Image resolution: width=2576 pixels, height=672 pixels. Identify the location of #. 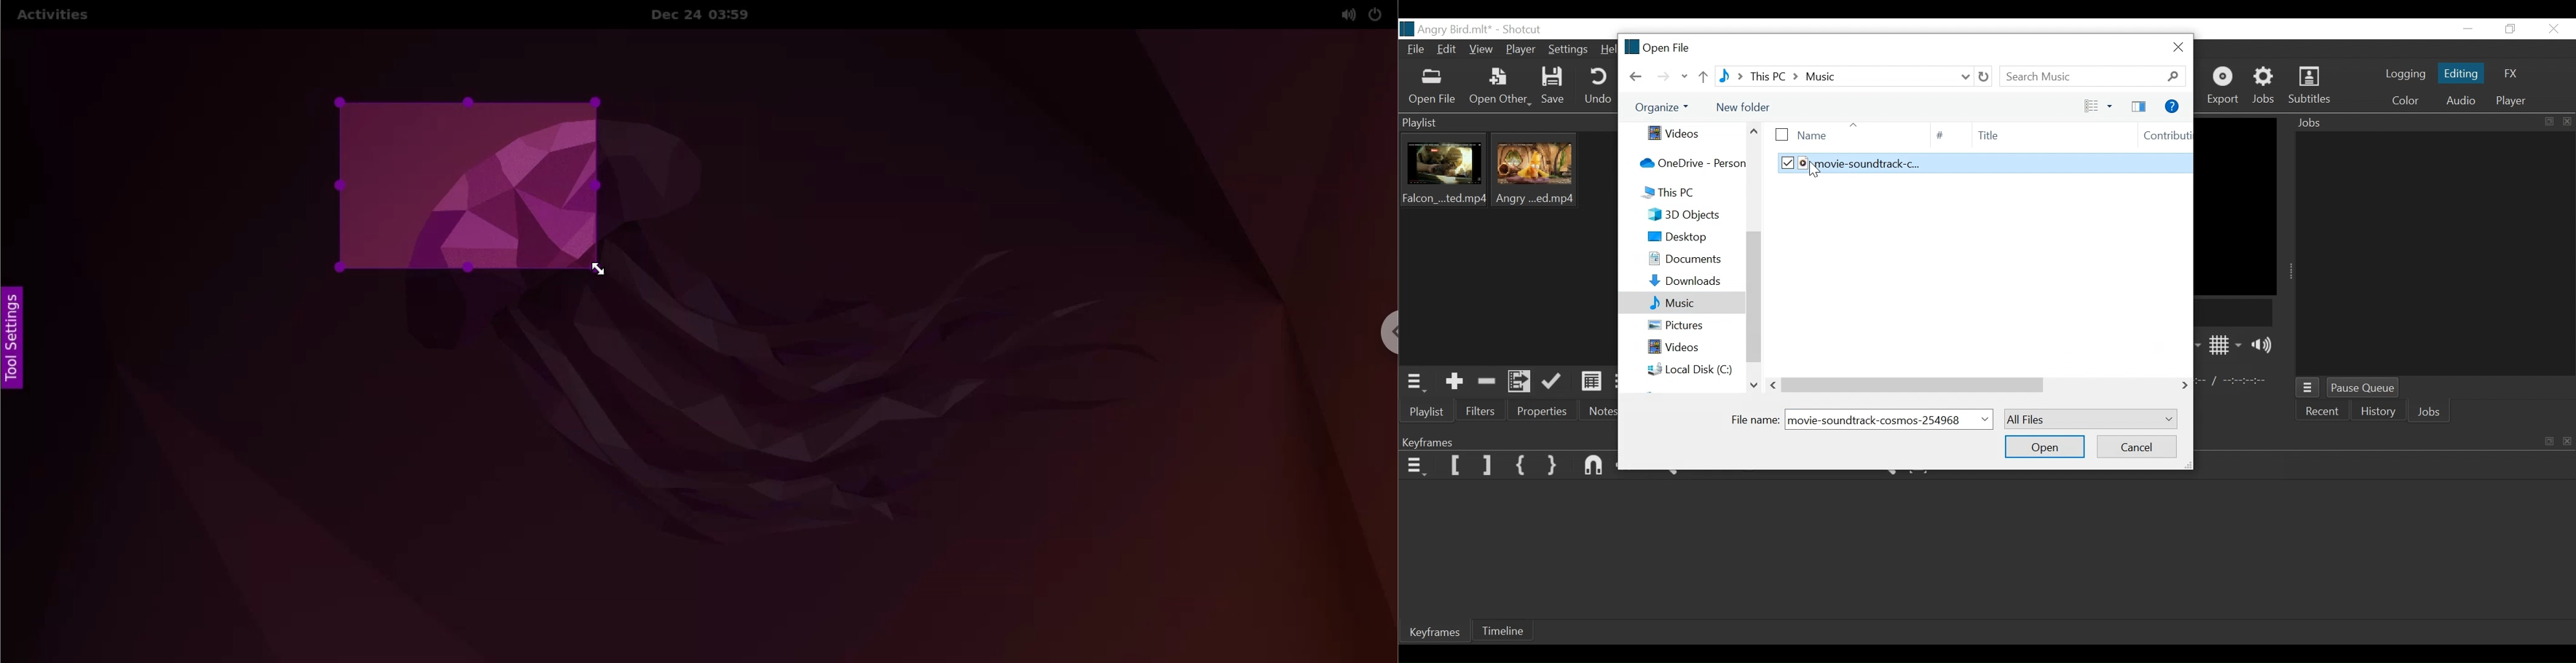
(1940, 135).